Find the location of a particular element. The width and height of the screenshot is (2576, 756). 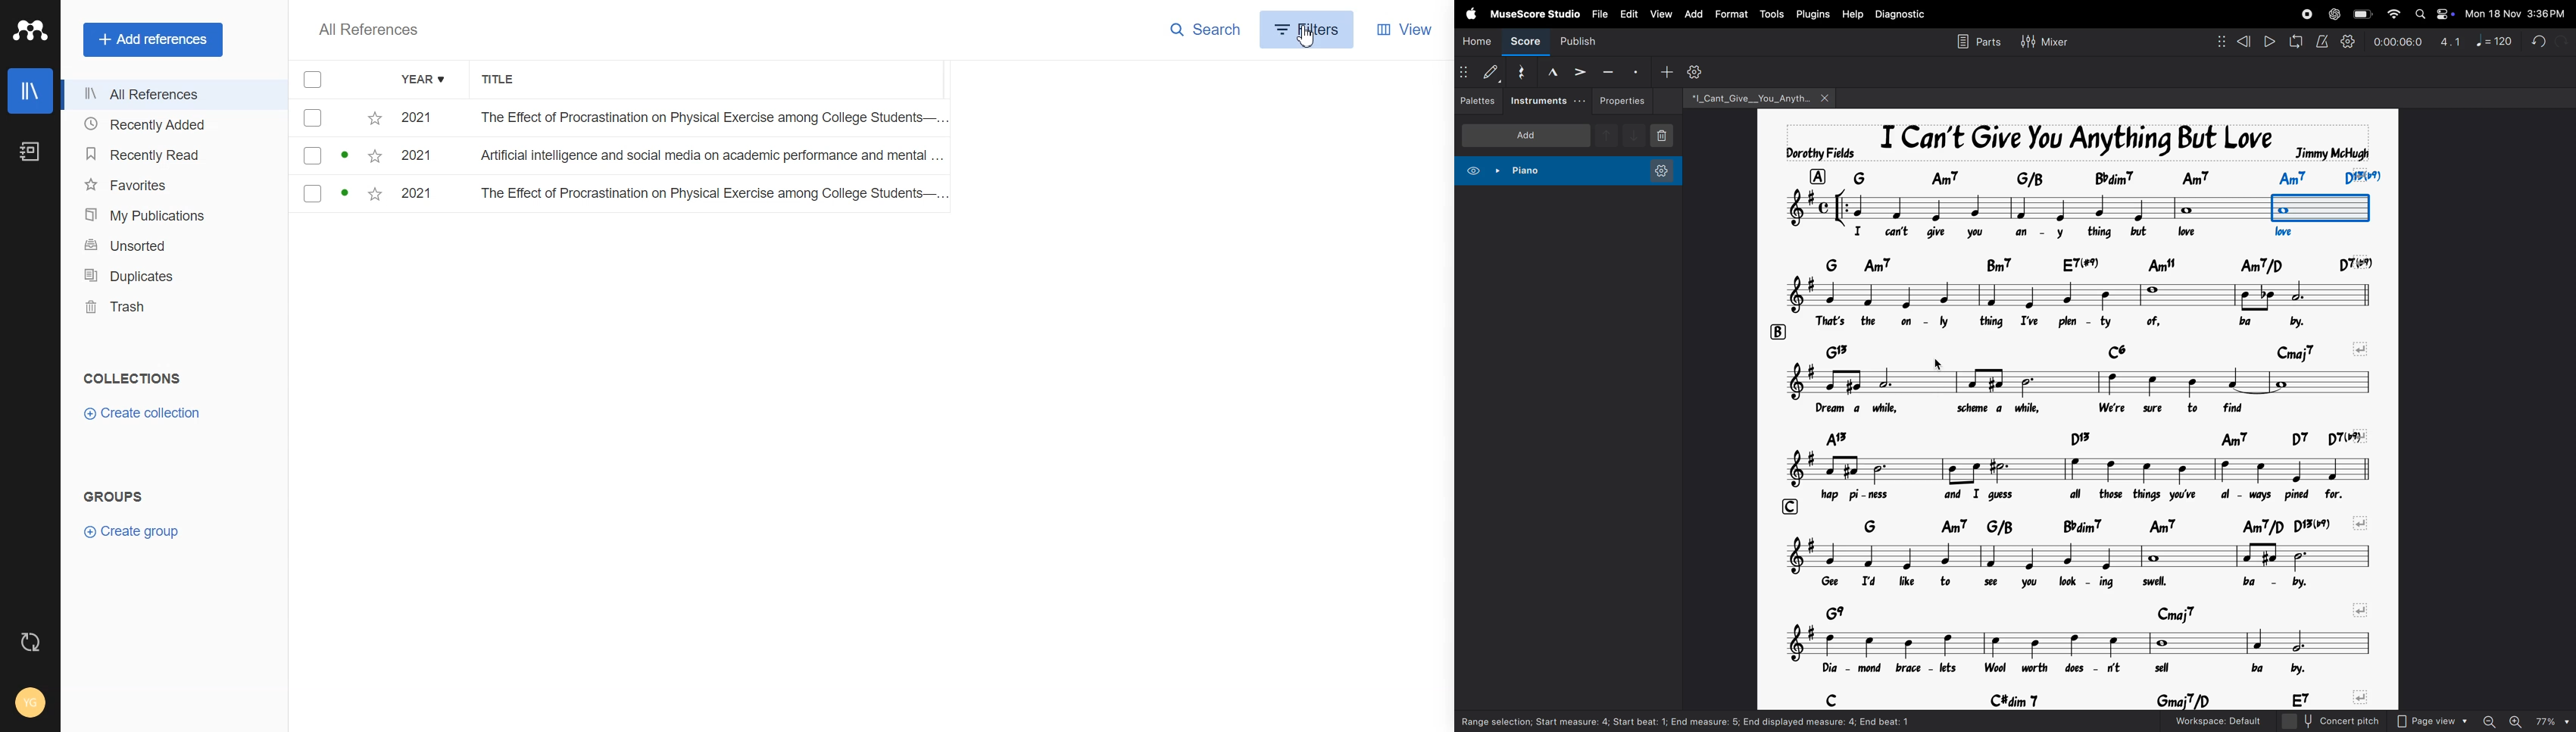

notes is located at coordinates (2082, 296).